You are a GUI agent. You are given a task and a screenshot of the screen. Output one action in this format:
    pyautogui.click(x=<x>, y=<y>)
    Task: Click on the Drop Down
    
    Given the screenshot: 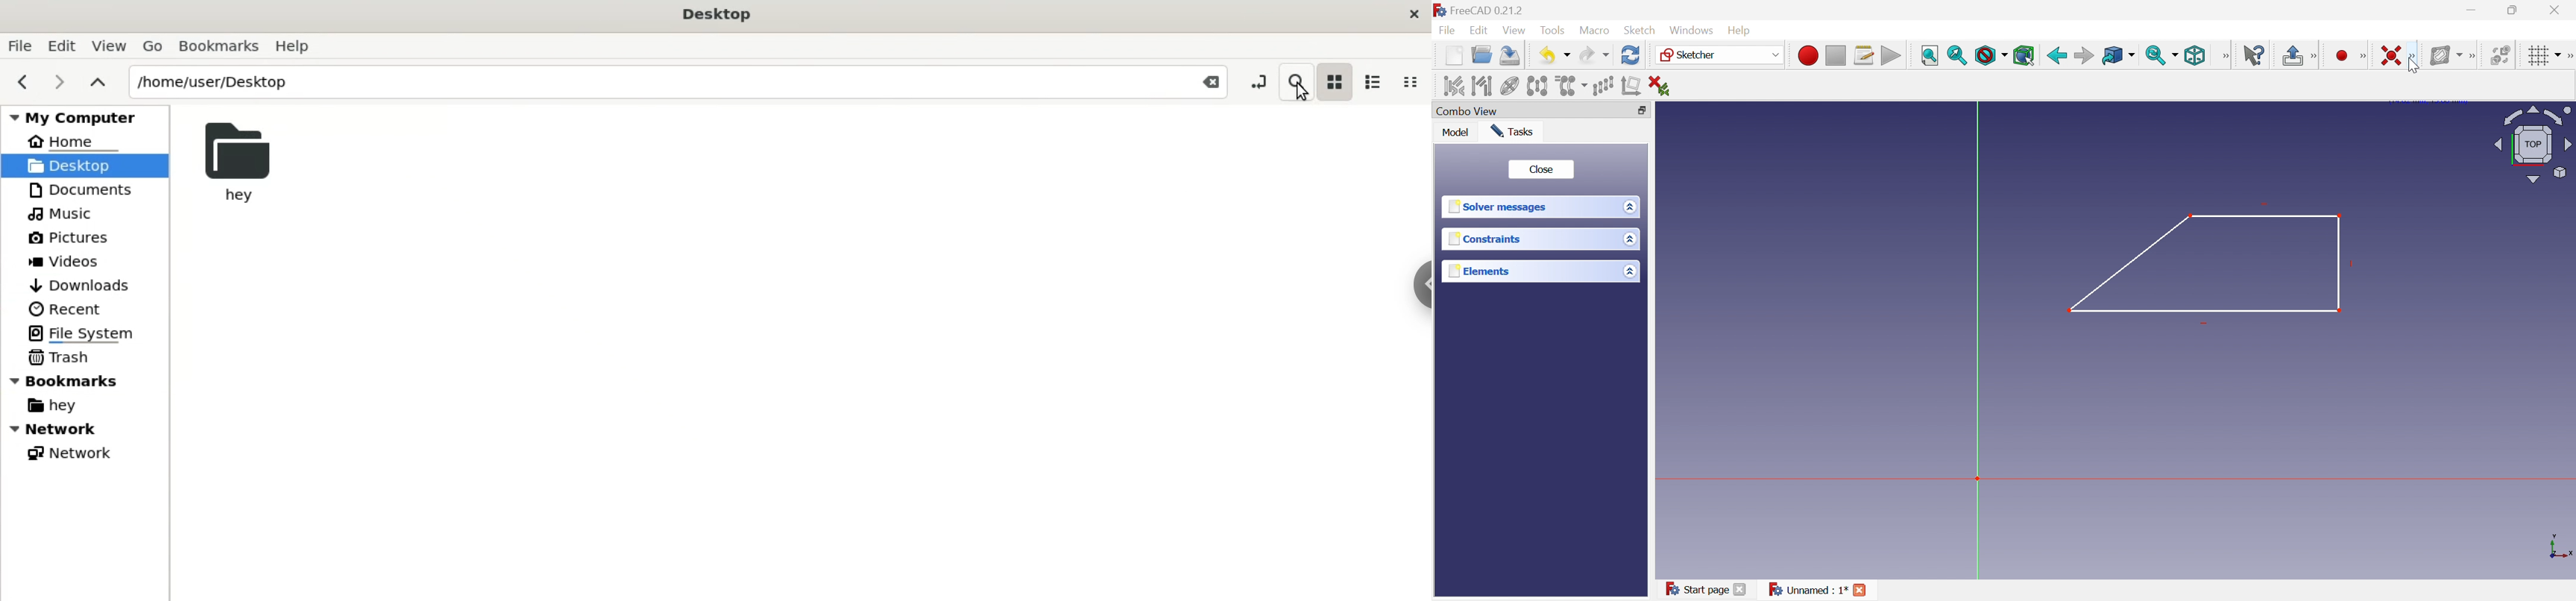 What is the action you would take?
    pyautogui.click(x=1628, y=206)
    